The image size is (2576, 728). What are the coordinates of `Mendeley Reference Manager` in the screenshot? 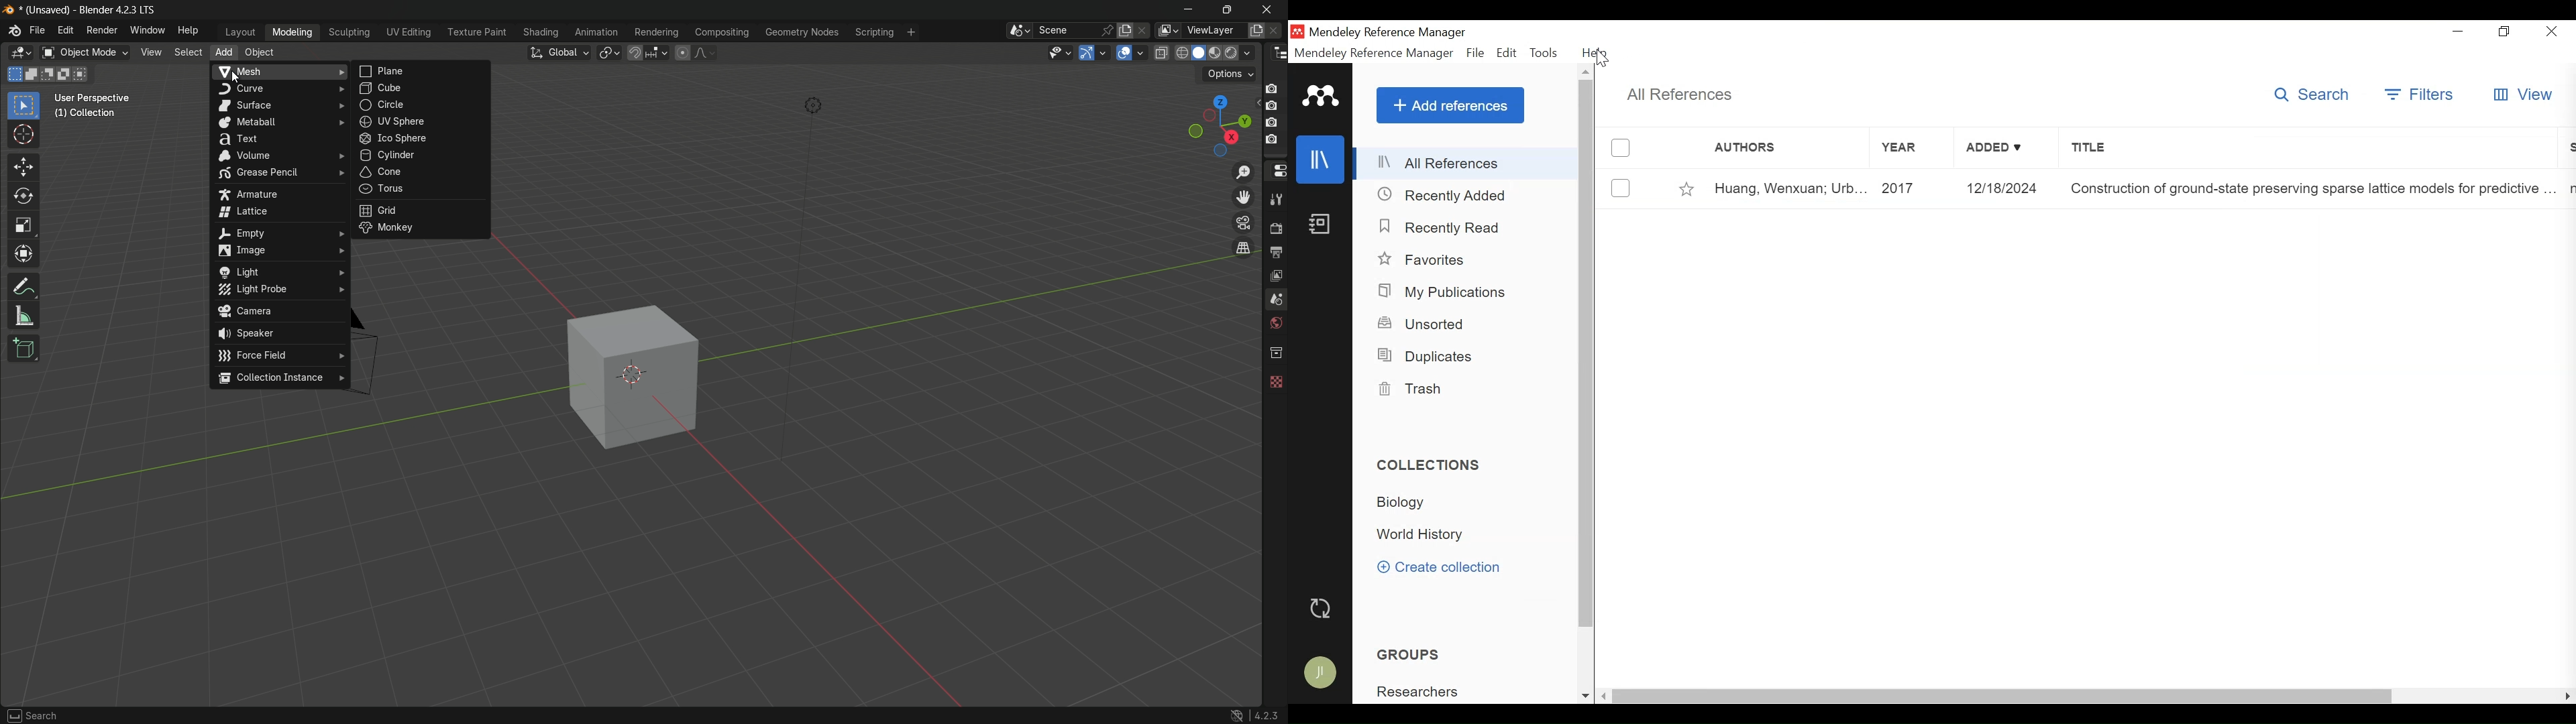 It's located at (1374, 53).